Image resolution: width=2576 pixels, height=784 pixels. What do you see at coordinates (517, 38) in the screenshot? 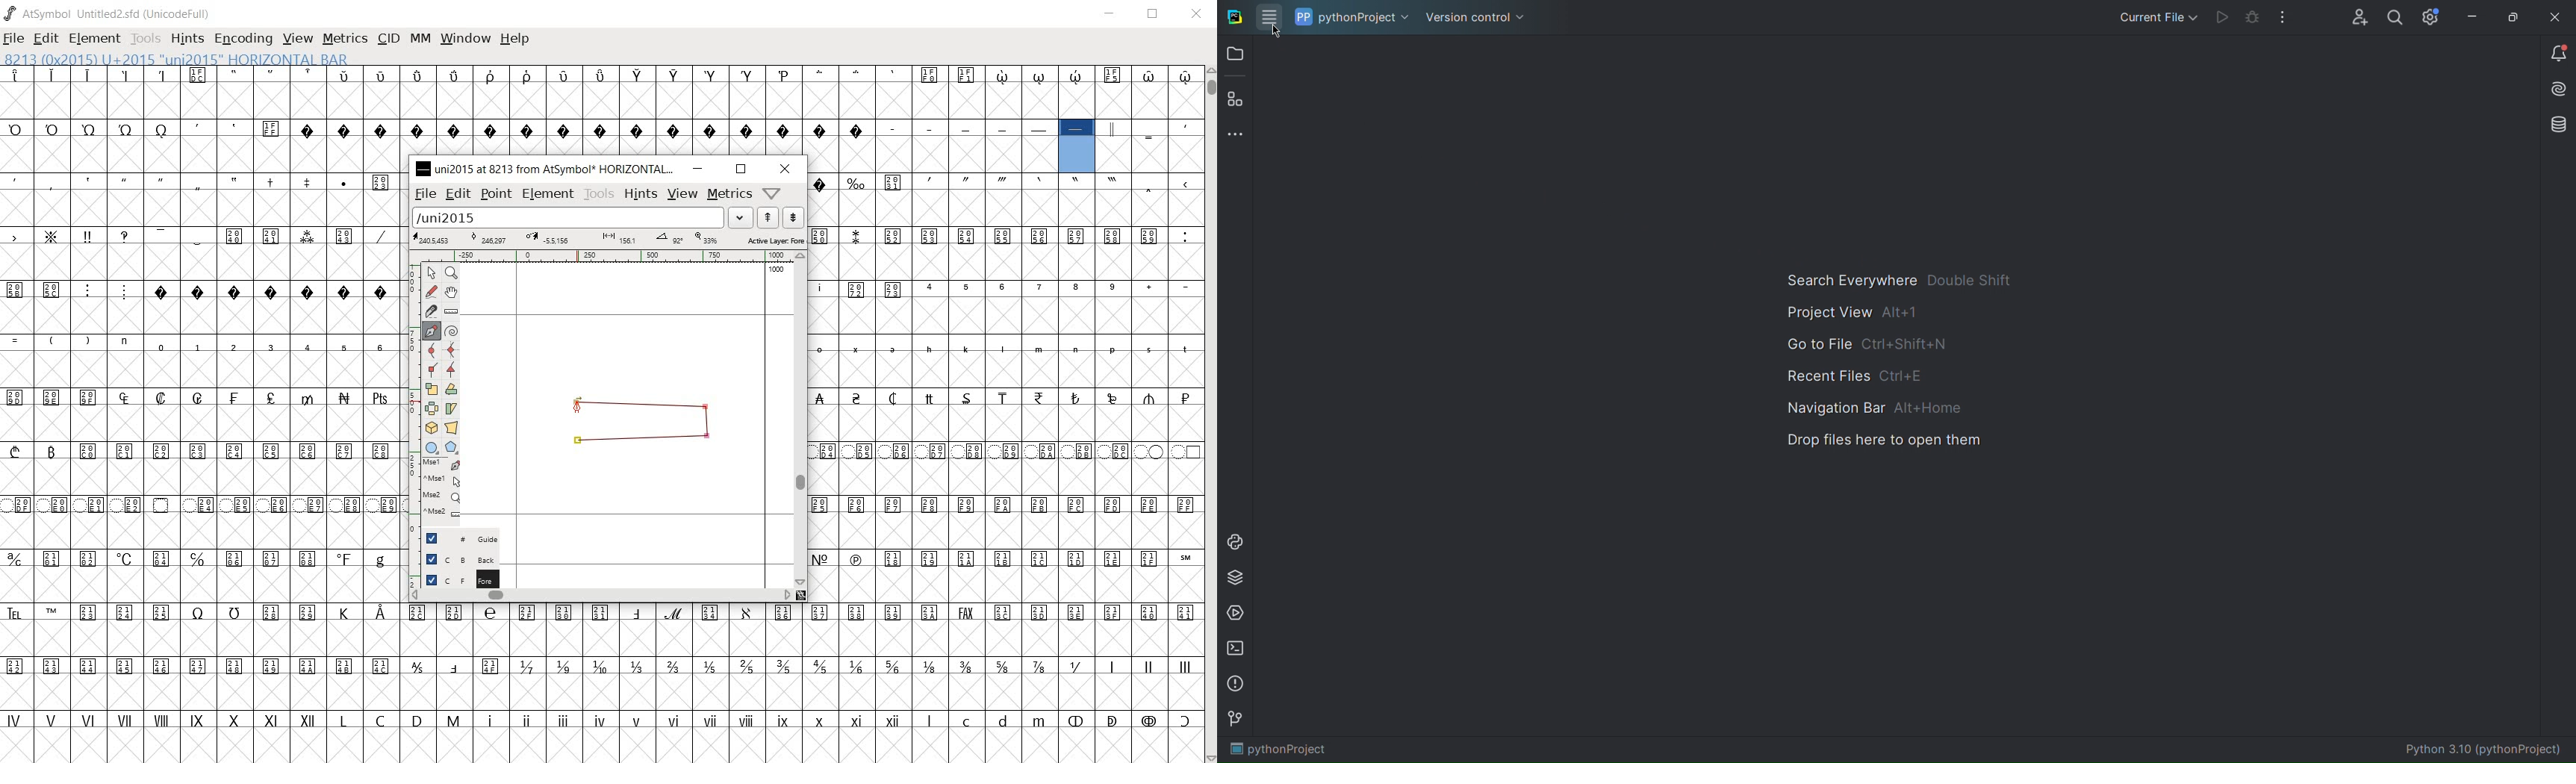
I see `HELP` at bounding box center [517, 38].